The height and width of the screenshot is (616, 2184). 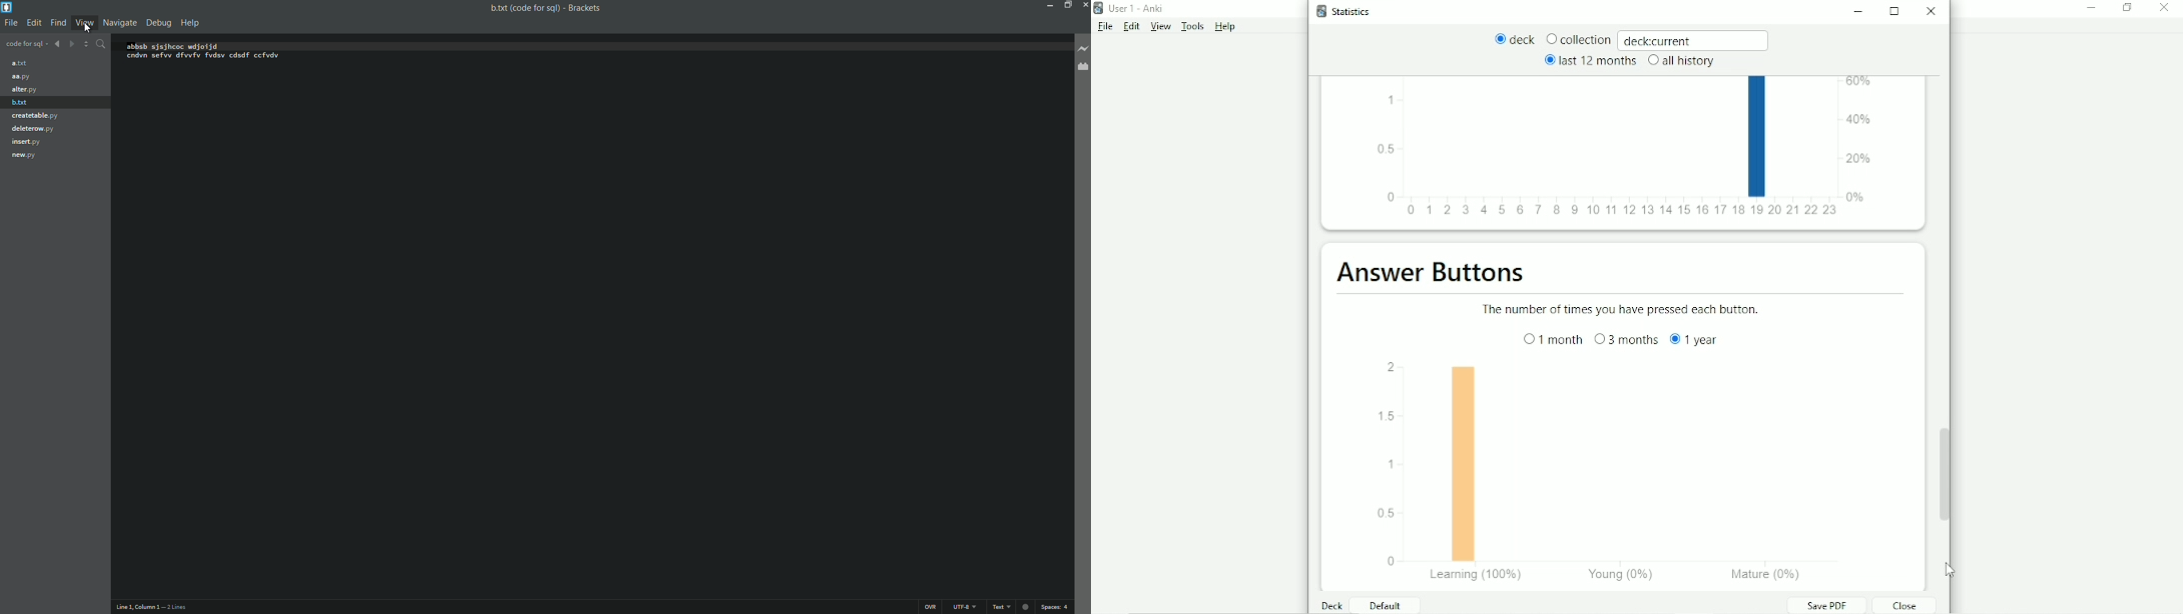 I want to click on Minimize, so click(x=1048, y=5).